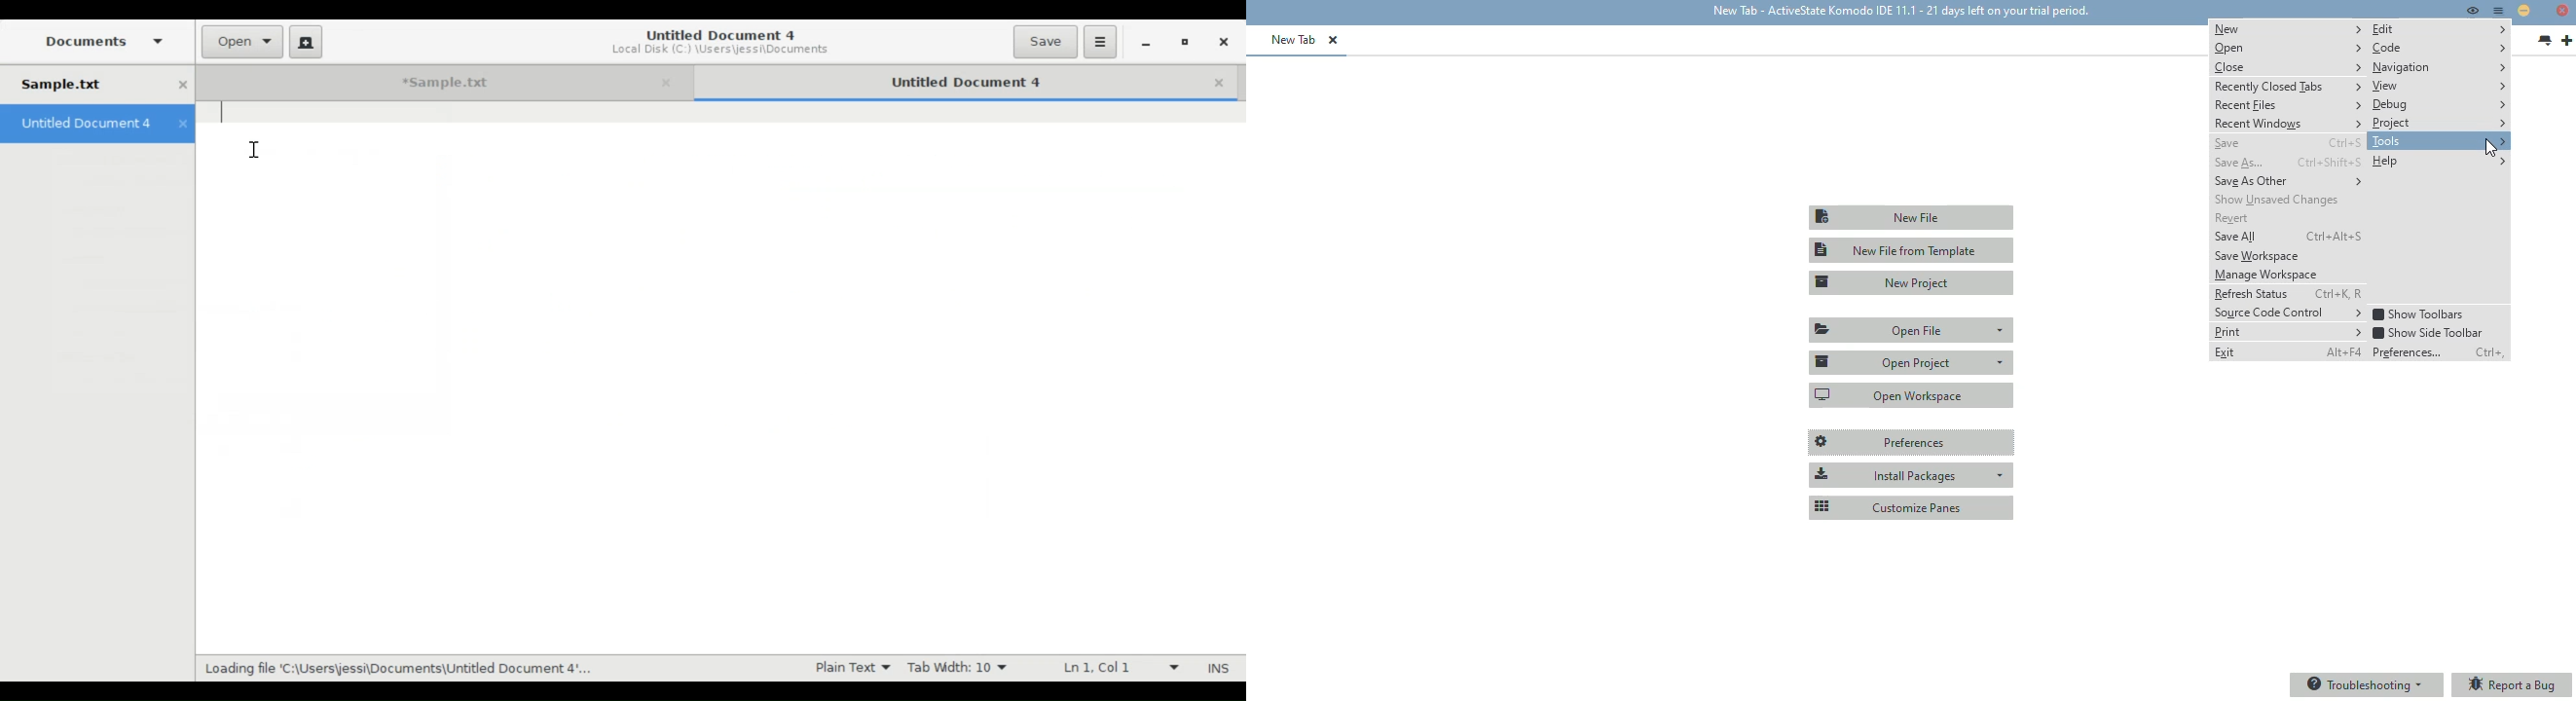 This screenshot has height=728, width=2576. What do you see at coordinates (2439, 141) in the screenshot?
I see `tools` at bounding box center [2439, 141].